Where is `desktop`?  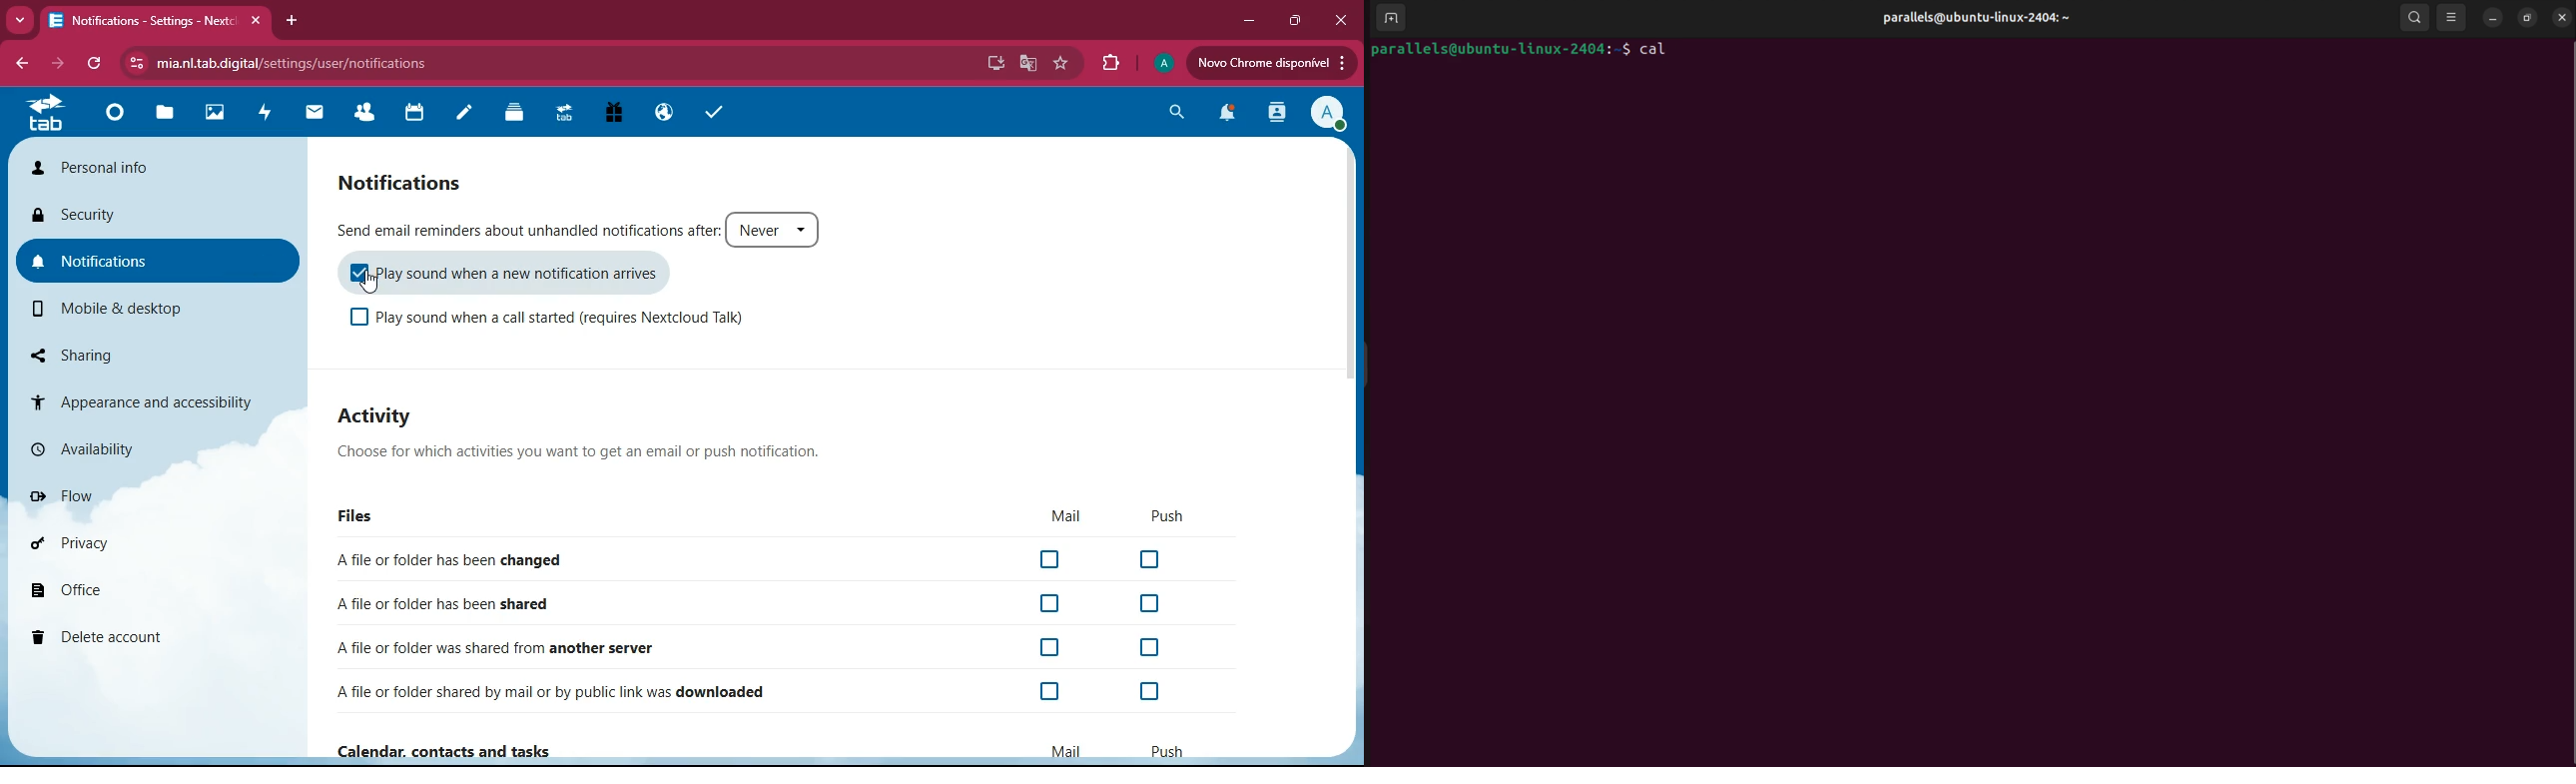 desktop is located at coordinates (990, 64).